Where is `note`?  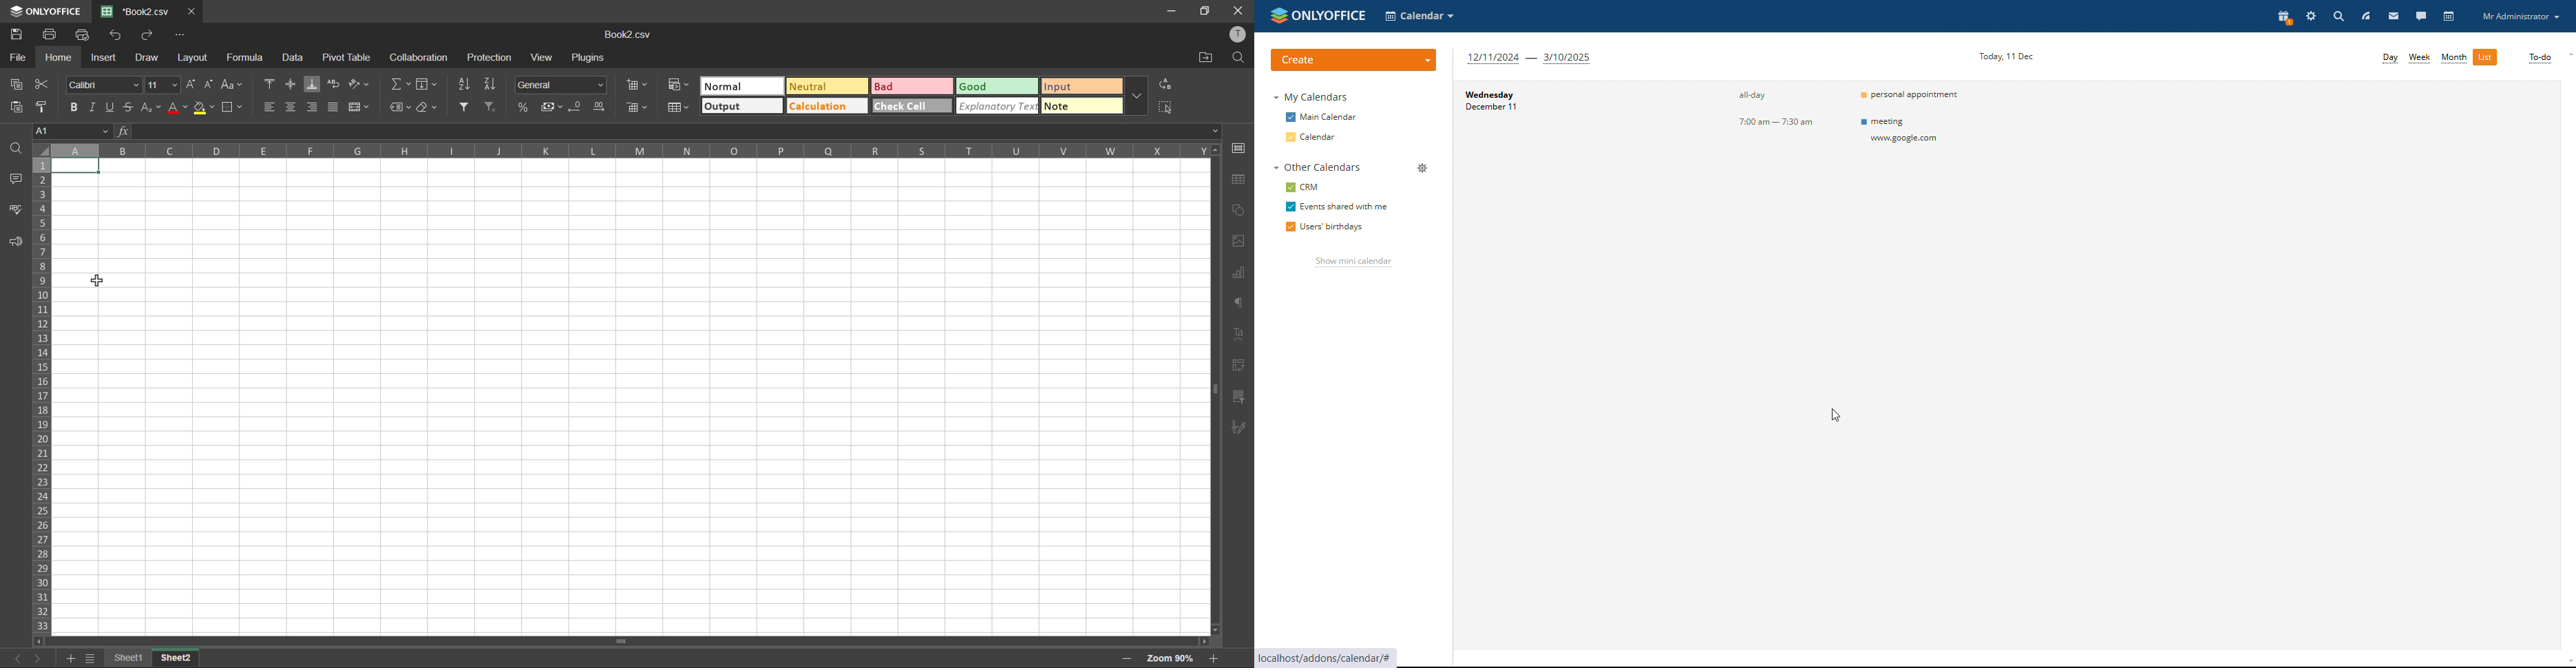 note is located at coordinates (1082, 107).